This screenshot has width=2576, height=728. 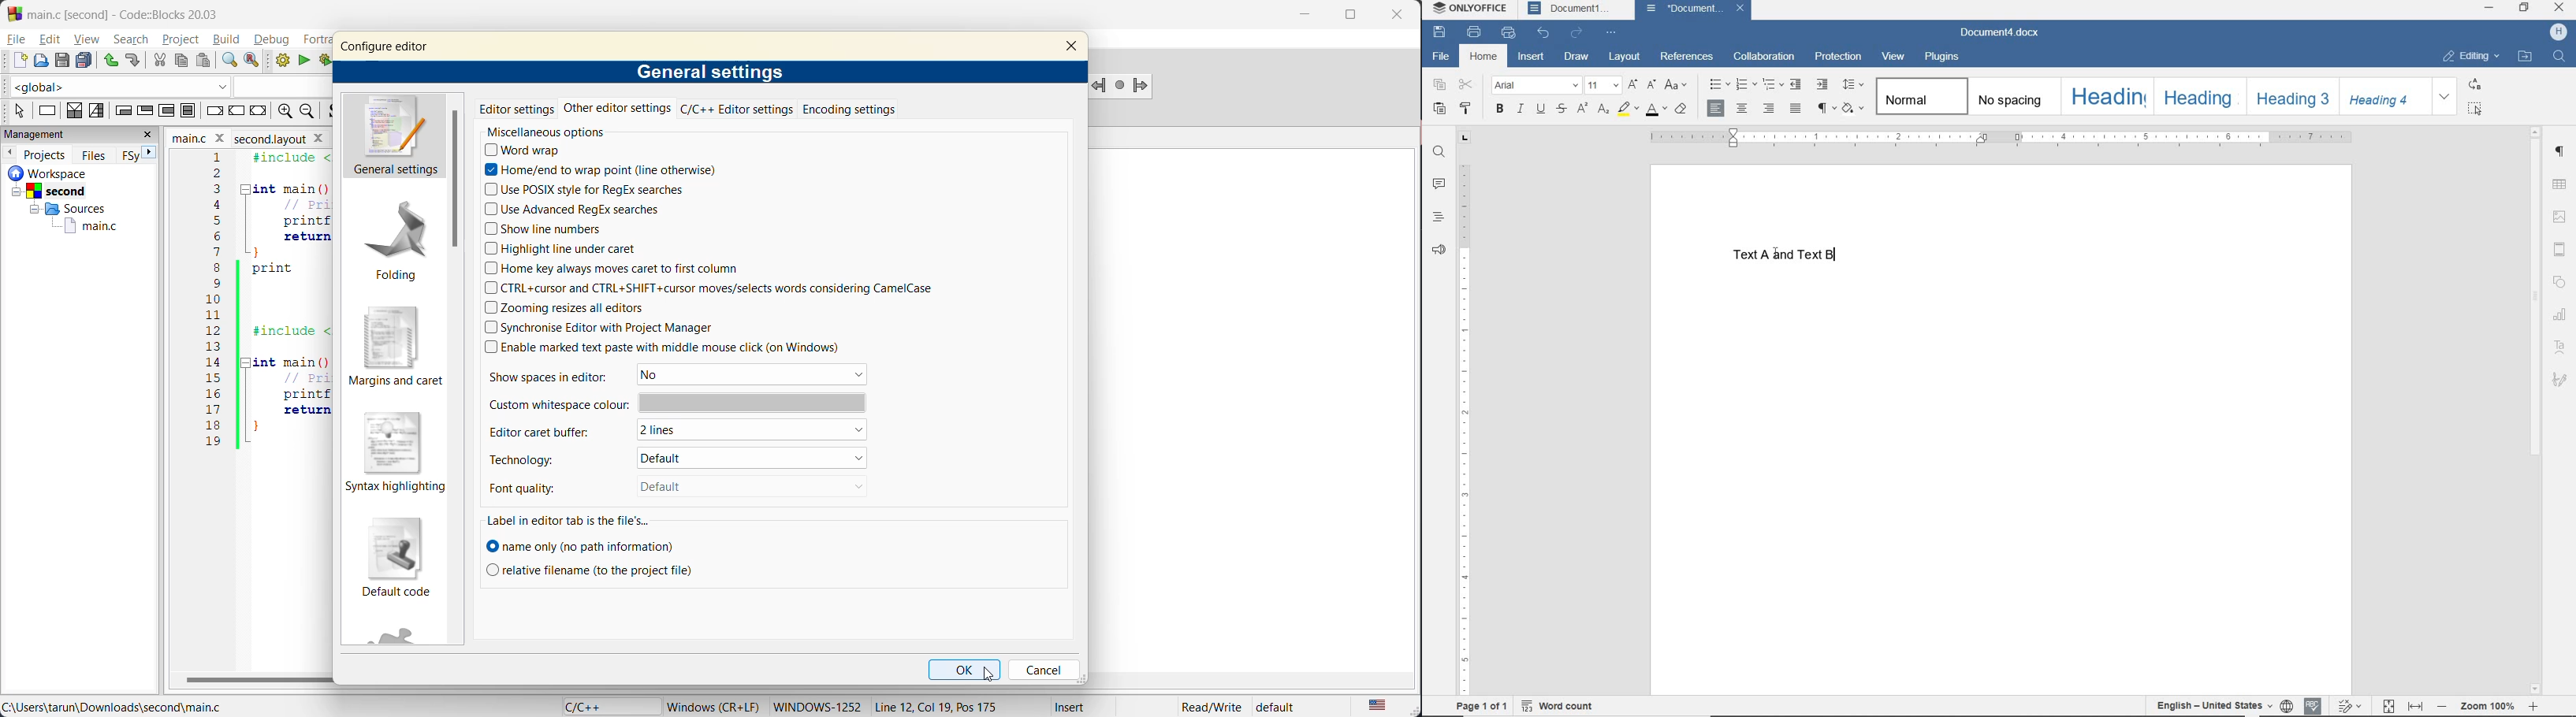 I want to click on editor caret buffer, so click(x=549, y=431).